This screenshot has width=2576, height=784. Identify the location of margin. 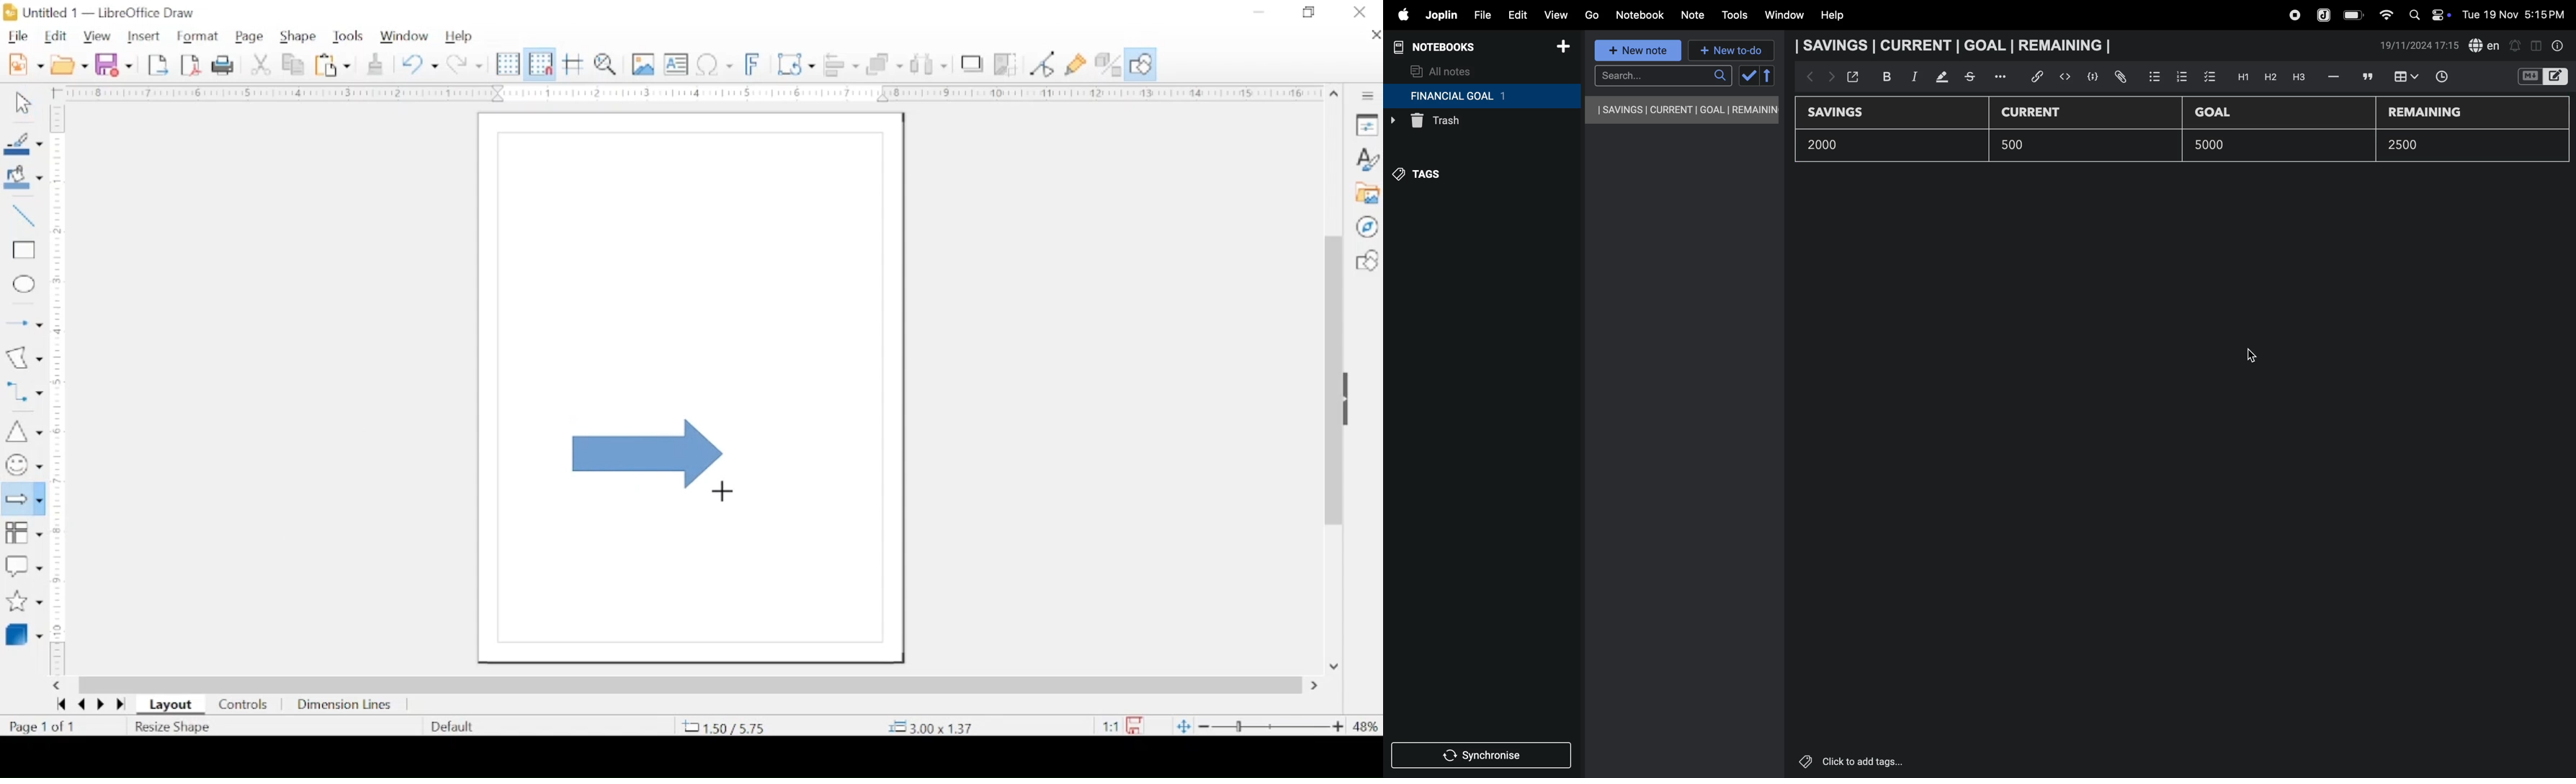
(61, 308).